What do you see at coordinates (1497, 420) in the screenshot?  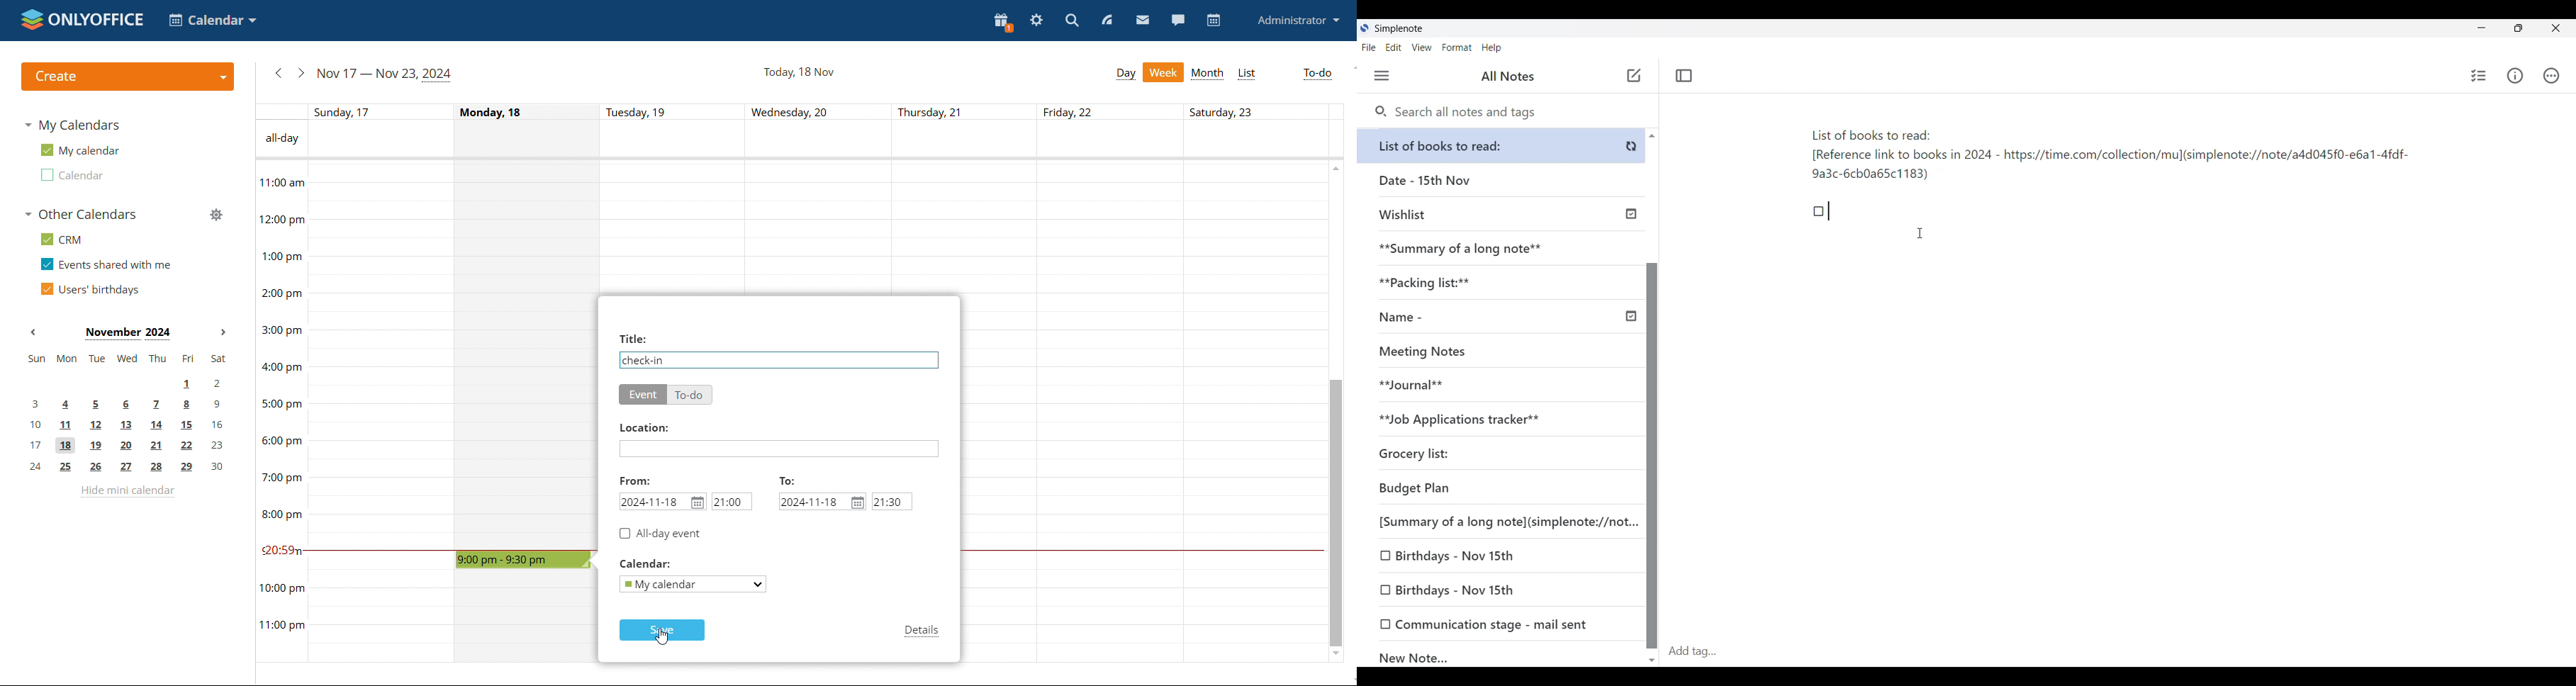 I see `**Job Applications tracker**` at bounding box center [1497, 420].